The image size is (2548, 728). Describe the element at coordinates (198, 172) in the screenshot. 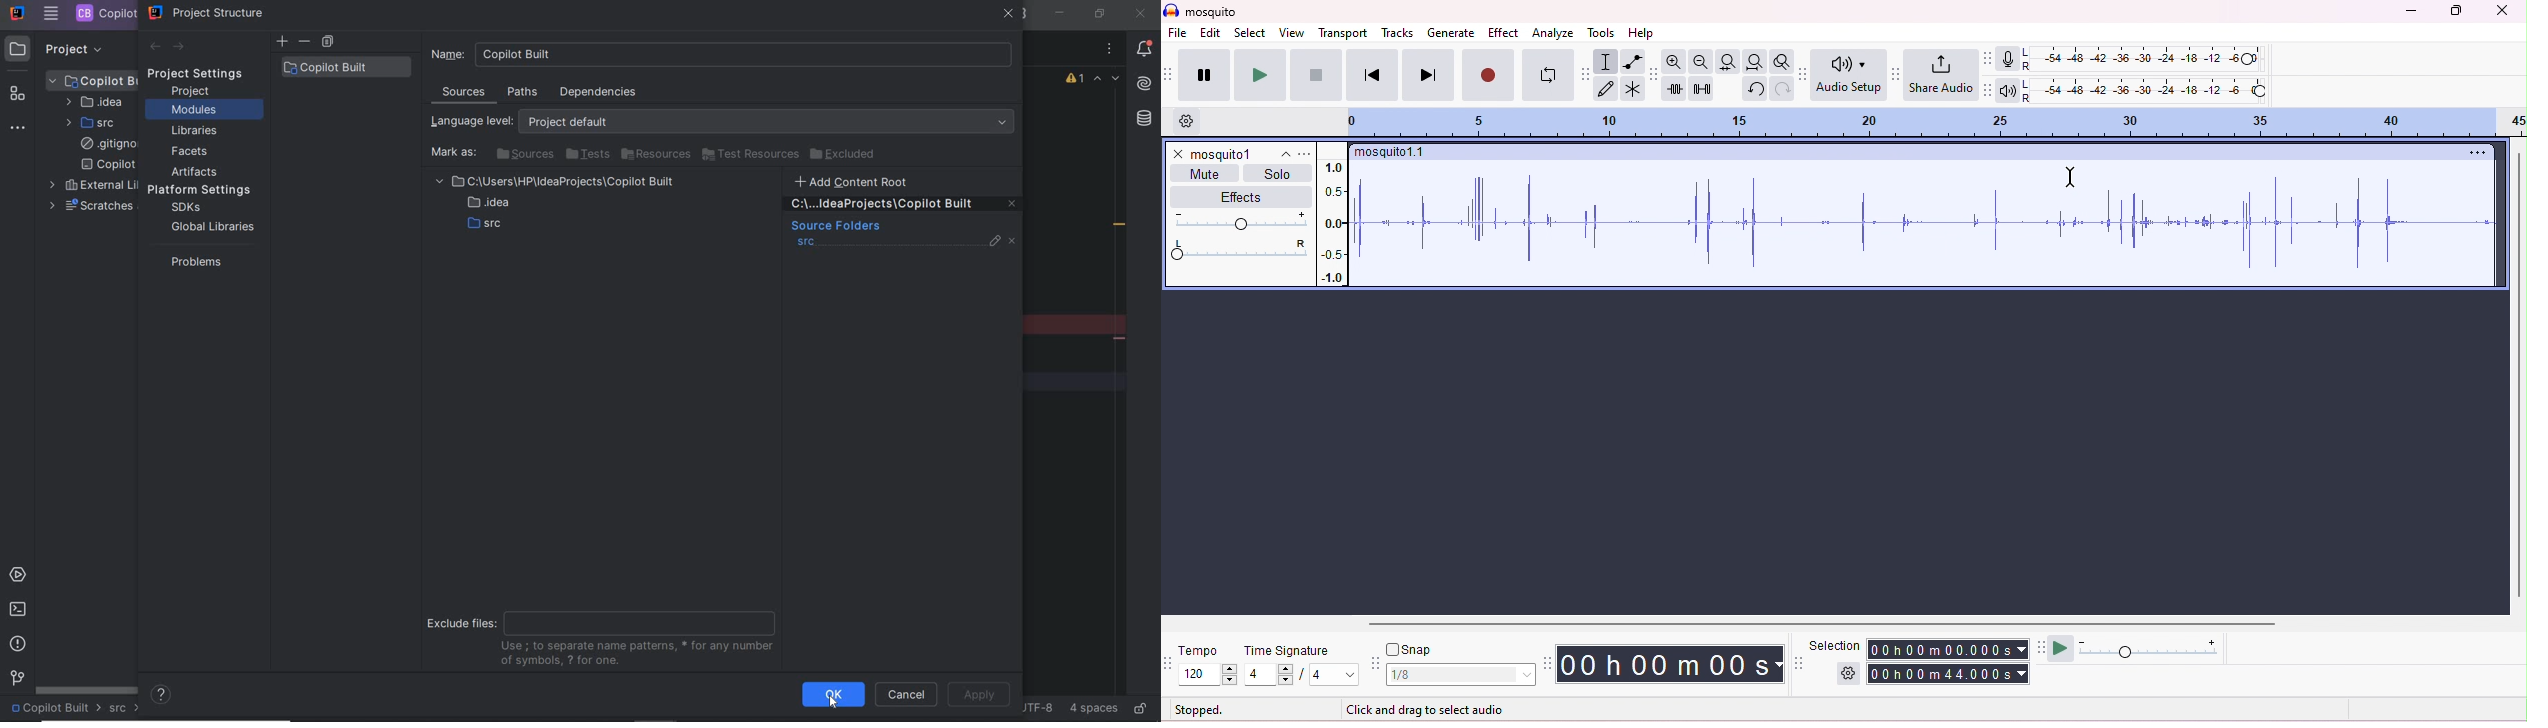

I see `artifacts` at that location.